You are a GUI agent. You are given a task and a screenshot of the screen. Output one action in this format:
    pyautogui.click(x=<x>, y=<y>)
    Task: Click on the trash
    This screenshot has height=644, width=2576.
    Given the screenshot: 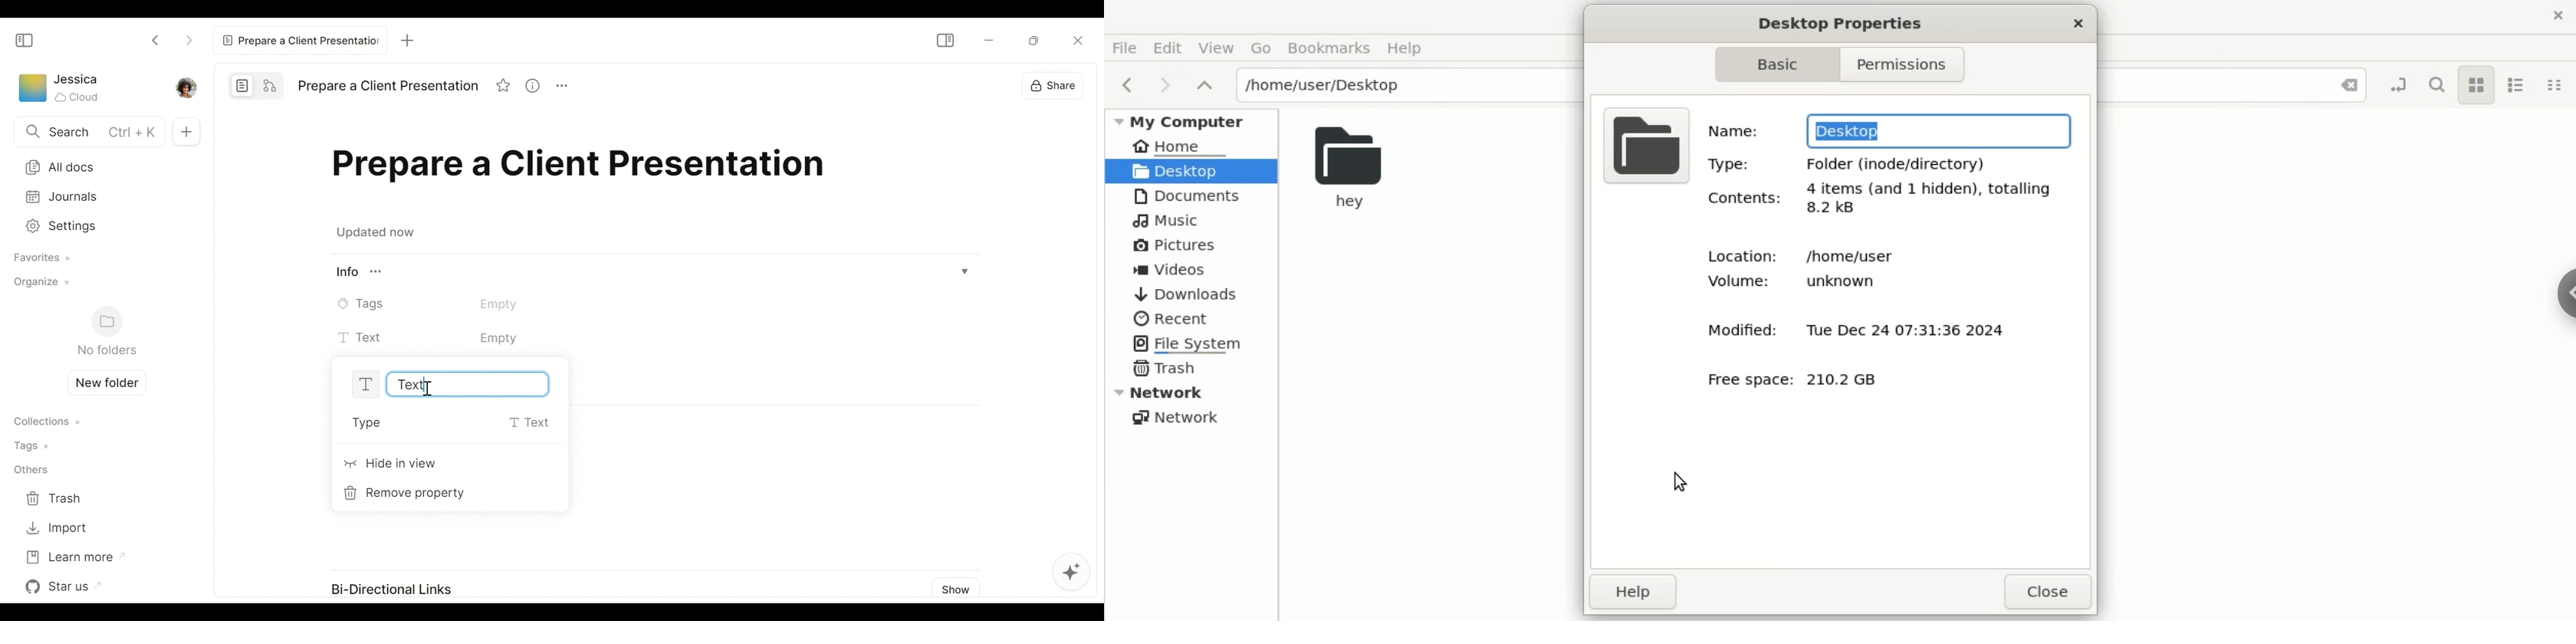 What is the action you would take?
    pyautogui.click(x=1165, y=367)
    